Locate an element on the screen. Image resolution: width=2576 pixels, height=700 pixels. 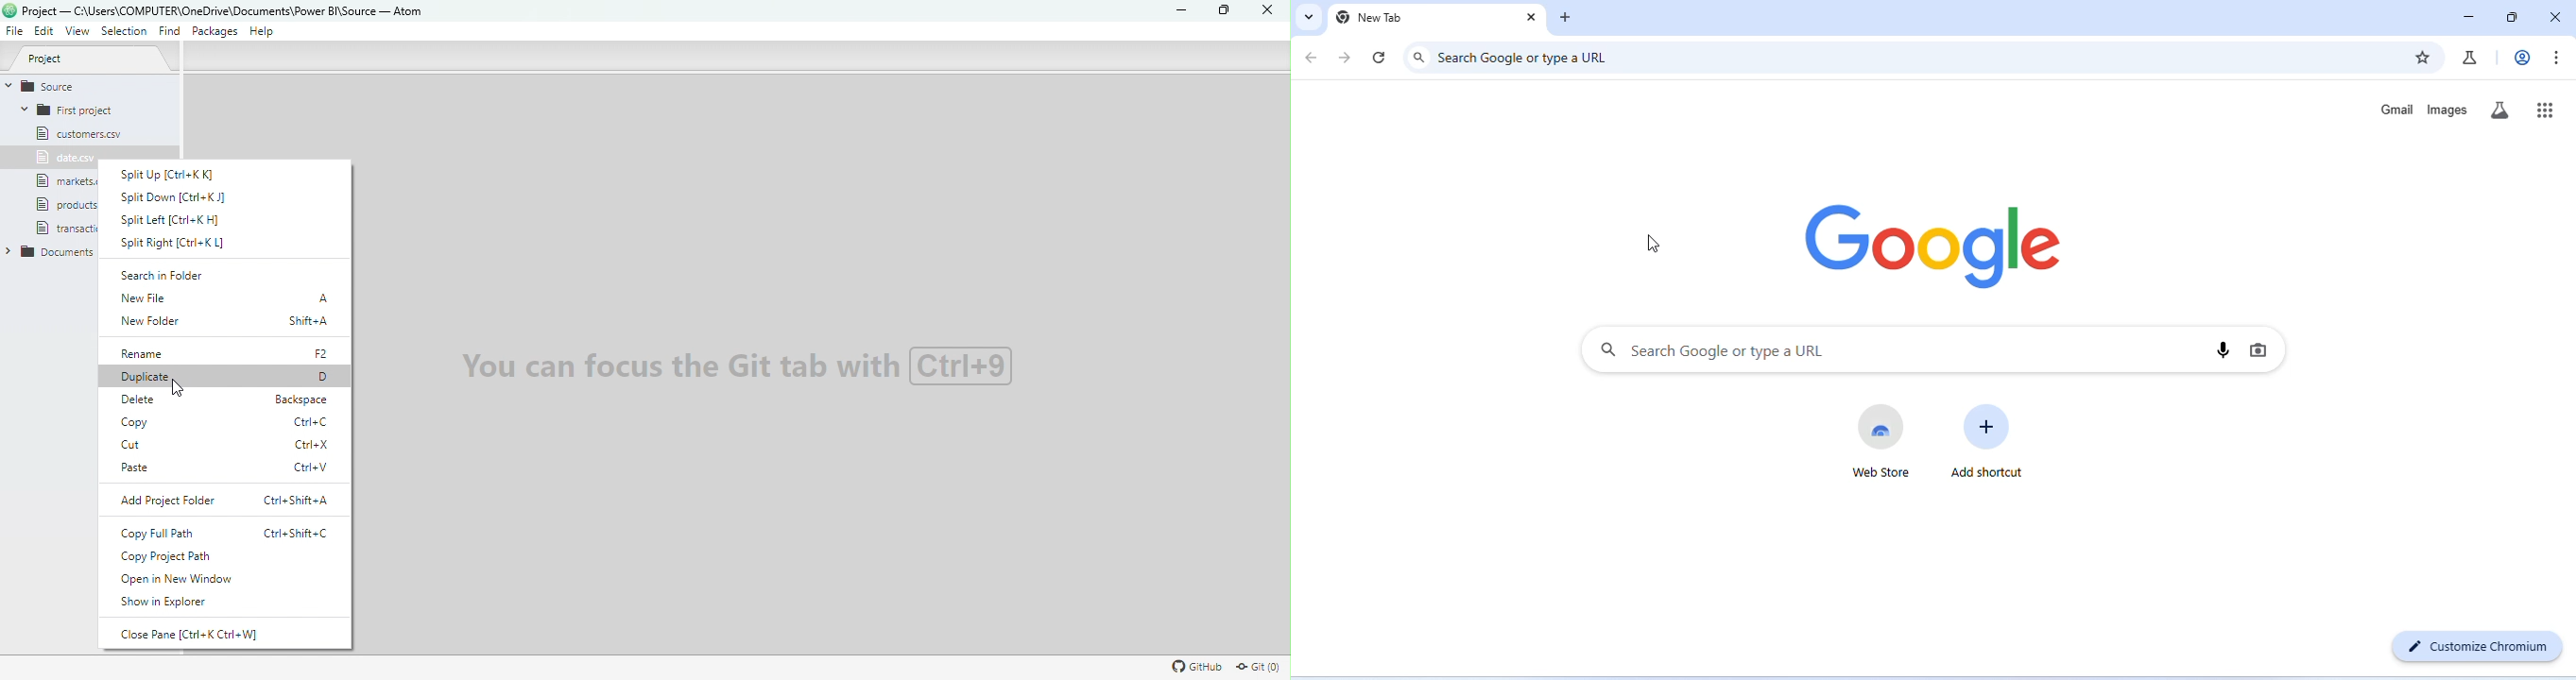
Folder is located at coordinates (75, 110).